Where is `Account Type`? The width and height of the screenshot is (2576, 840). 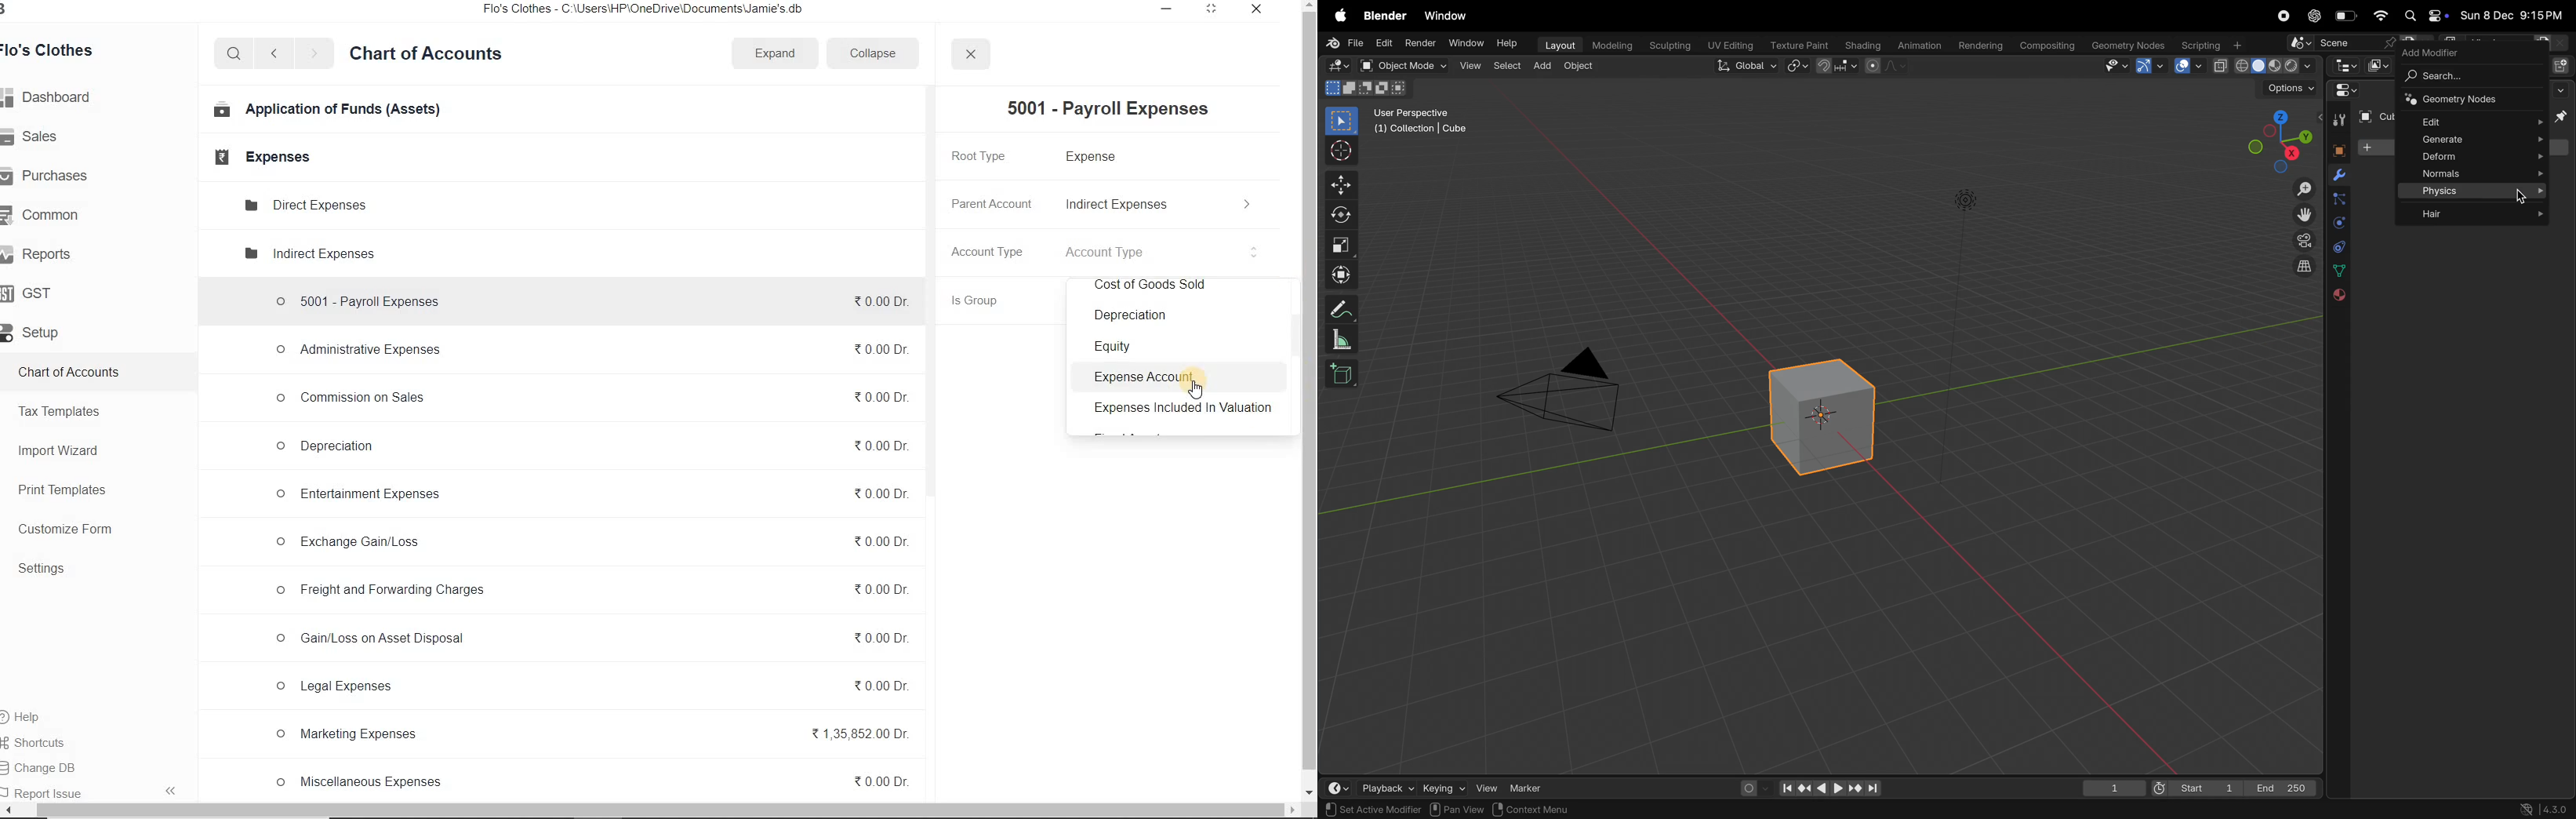
Account Type is located at coordinates (991, 251).